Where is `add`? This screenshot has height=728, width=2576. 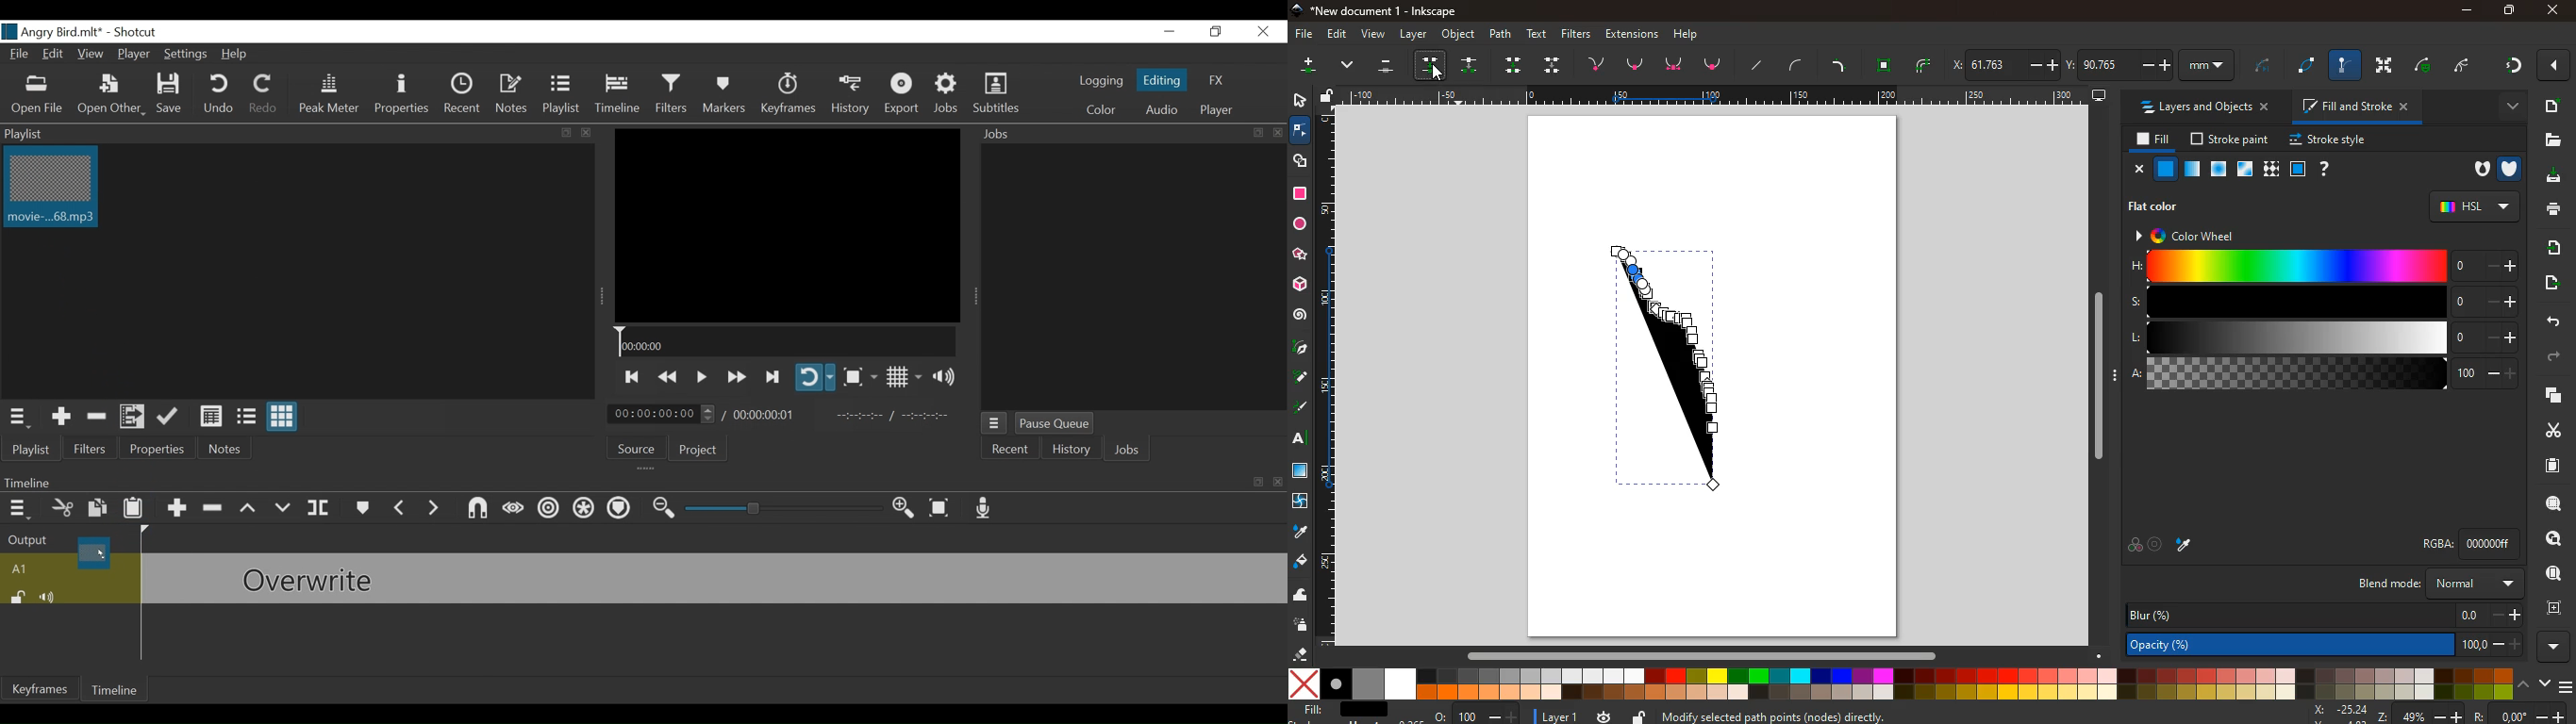 add is located at coordinates (2551, 106).